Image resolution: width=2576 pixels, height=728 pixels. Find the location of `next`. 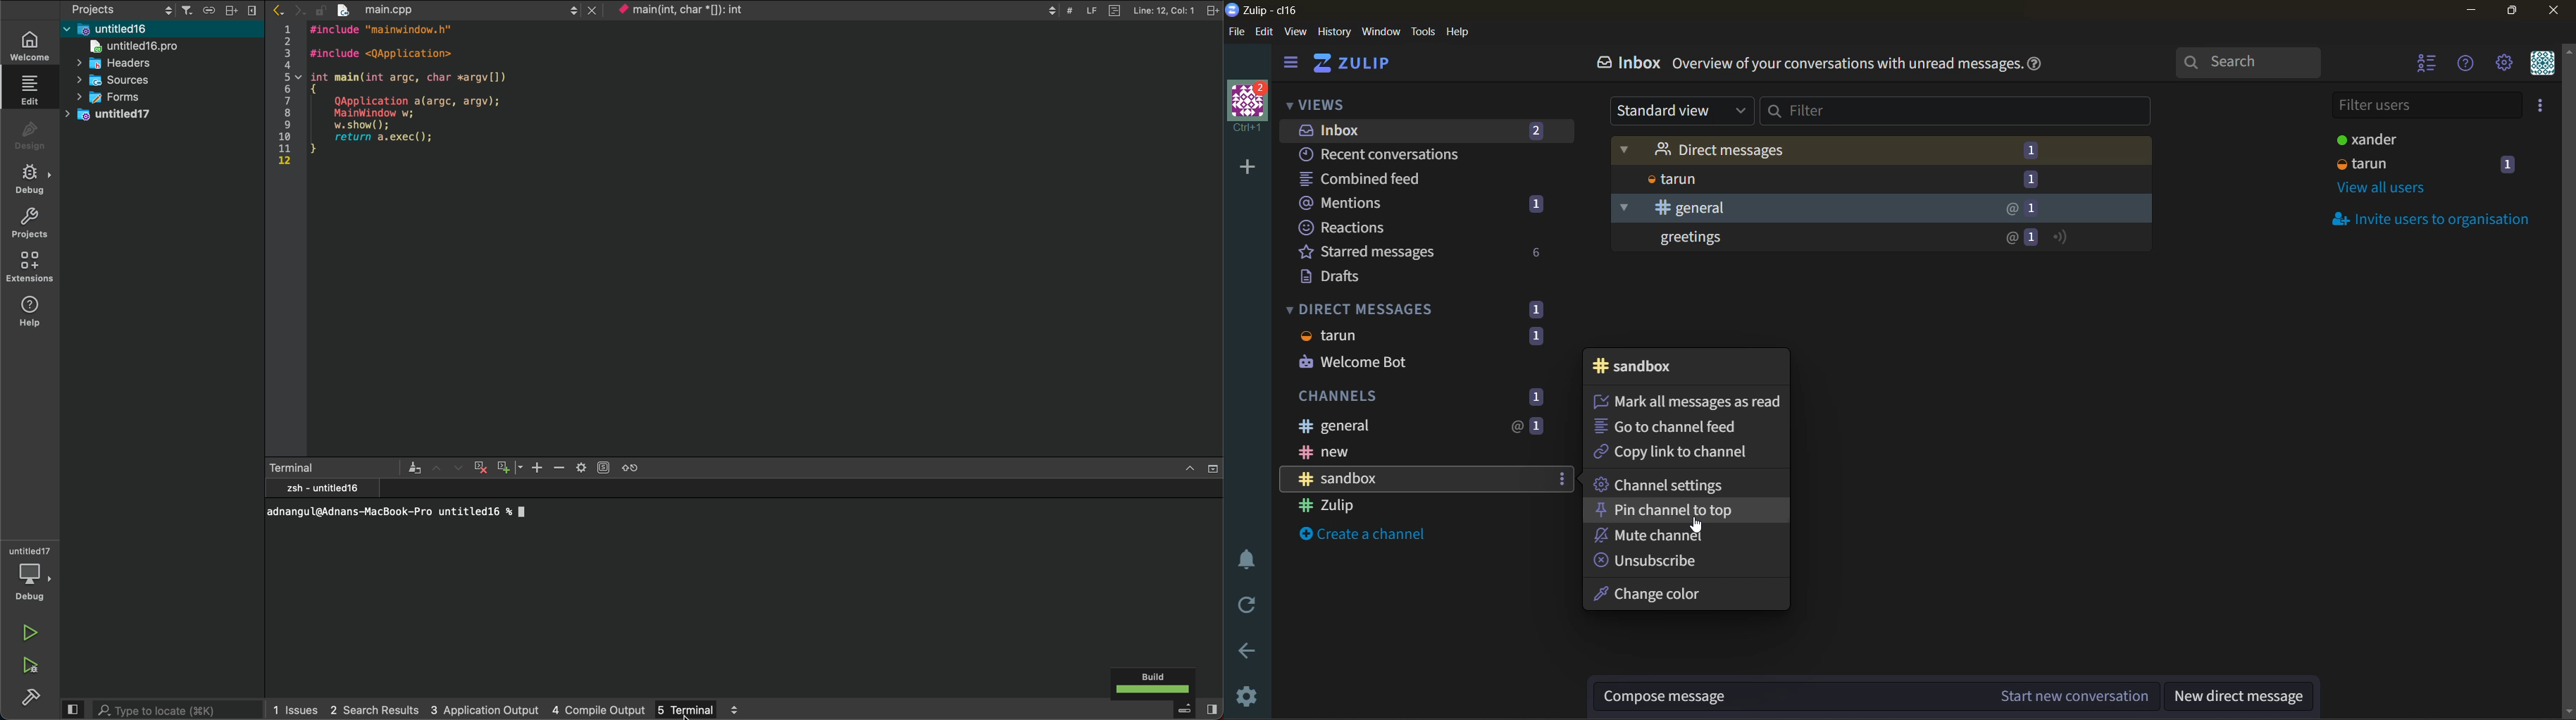

next is located at coordinates (301, 11).